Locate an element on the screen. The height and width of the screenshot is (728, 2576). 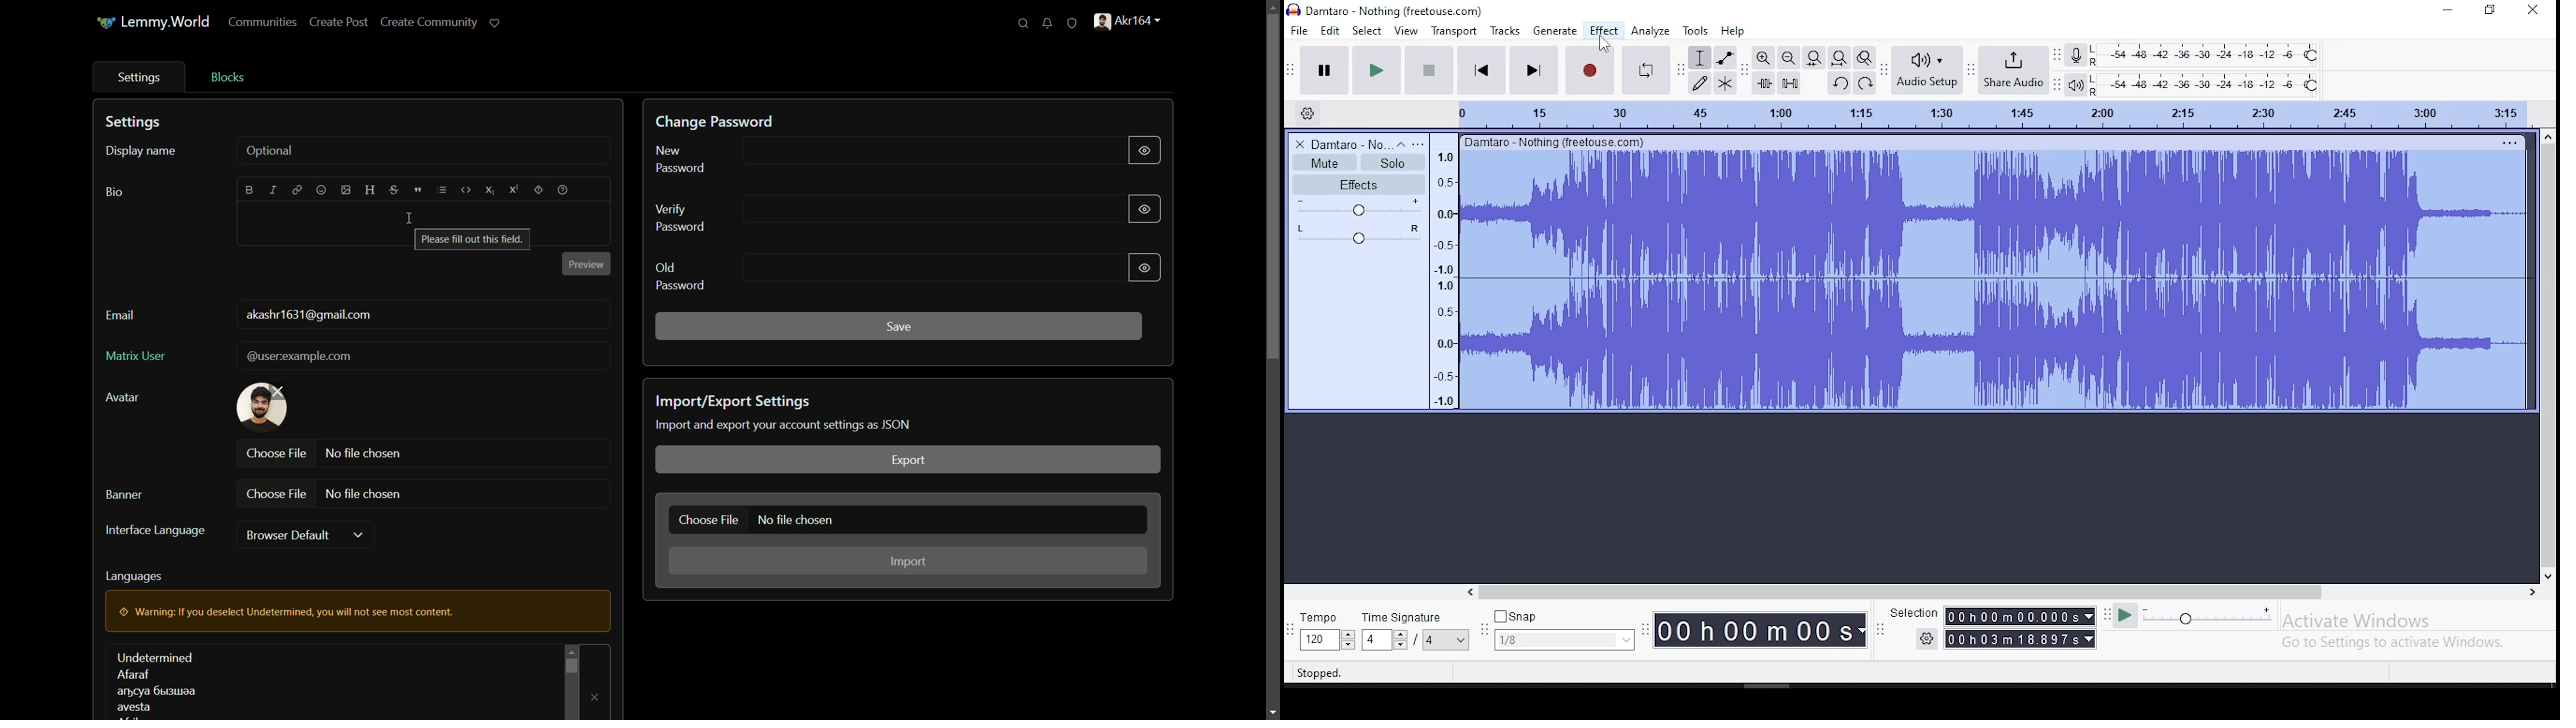
stop is located at coordinates (1431, 70).